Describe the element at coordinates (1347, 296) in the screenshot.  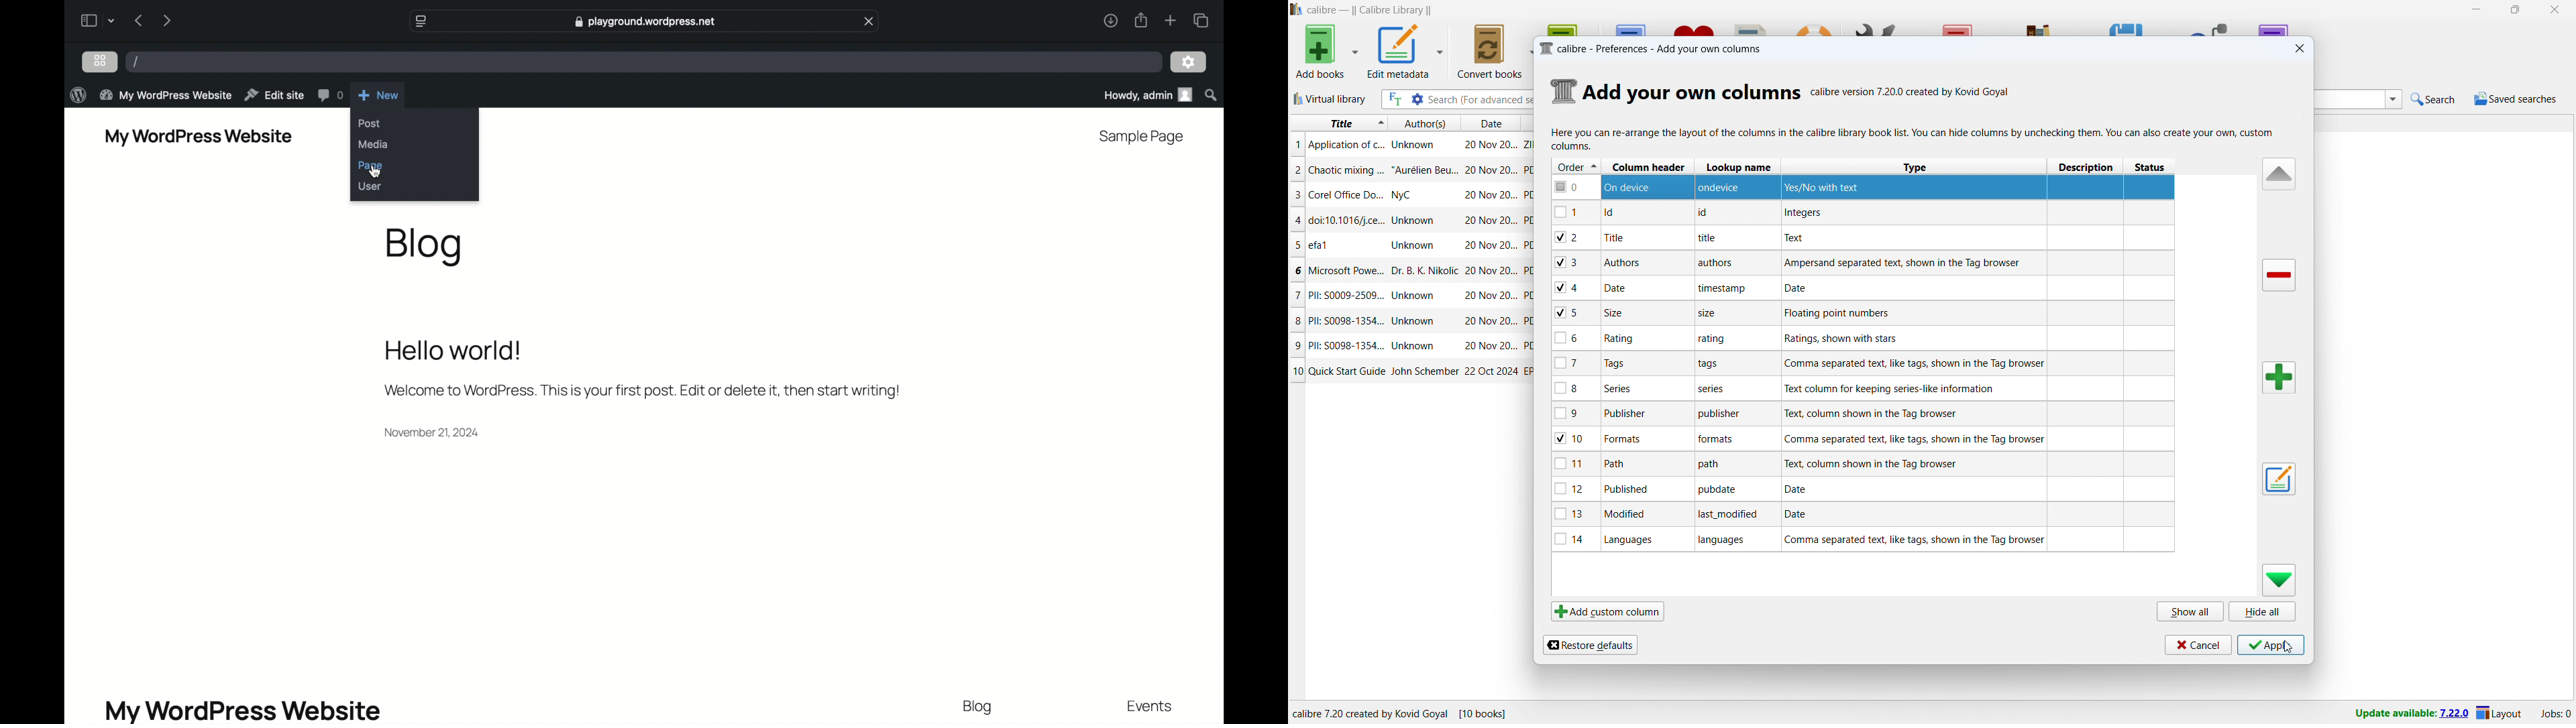
I see `title` at that location.